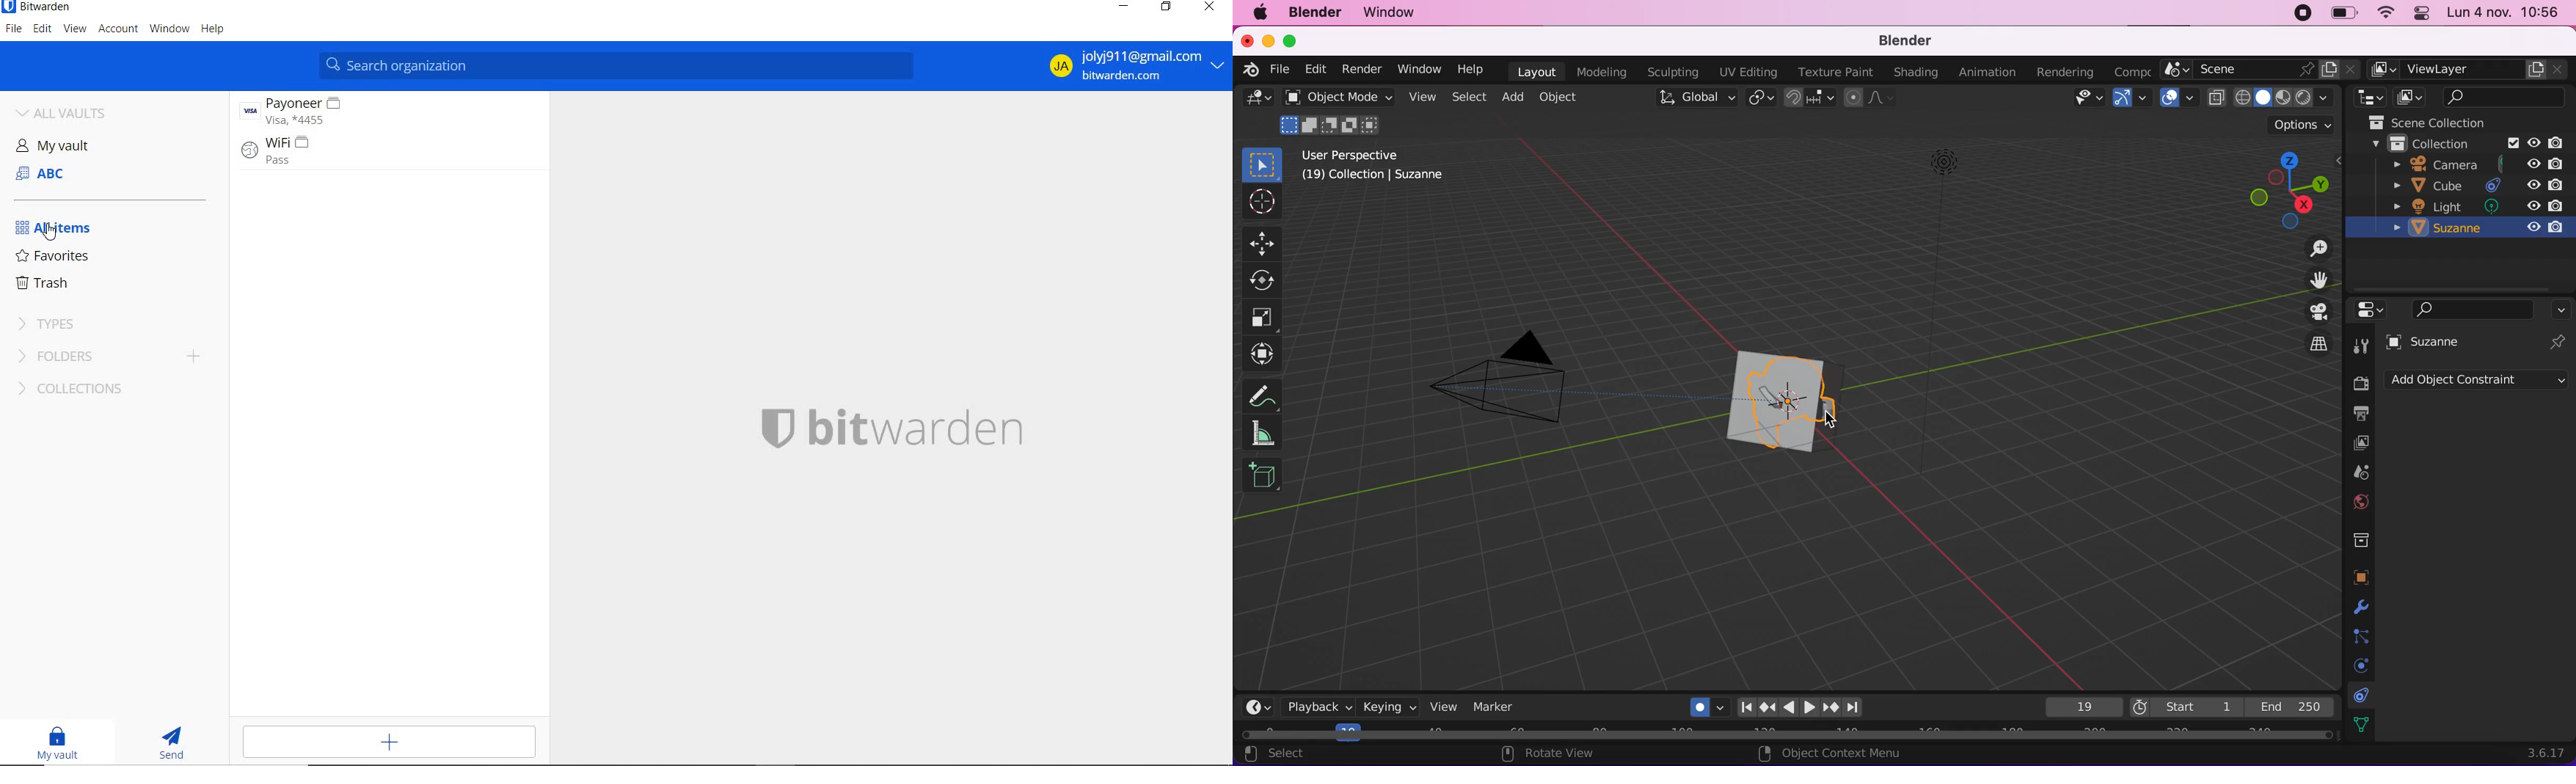  Describe the element at coordinates (169, 29) in the screenshot. I see `WINDOW` at that location.